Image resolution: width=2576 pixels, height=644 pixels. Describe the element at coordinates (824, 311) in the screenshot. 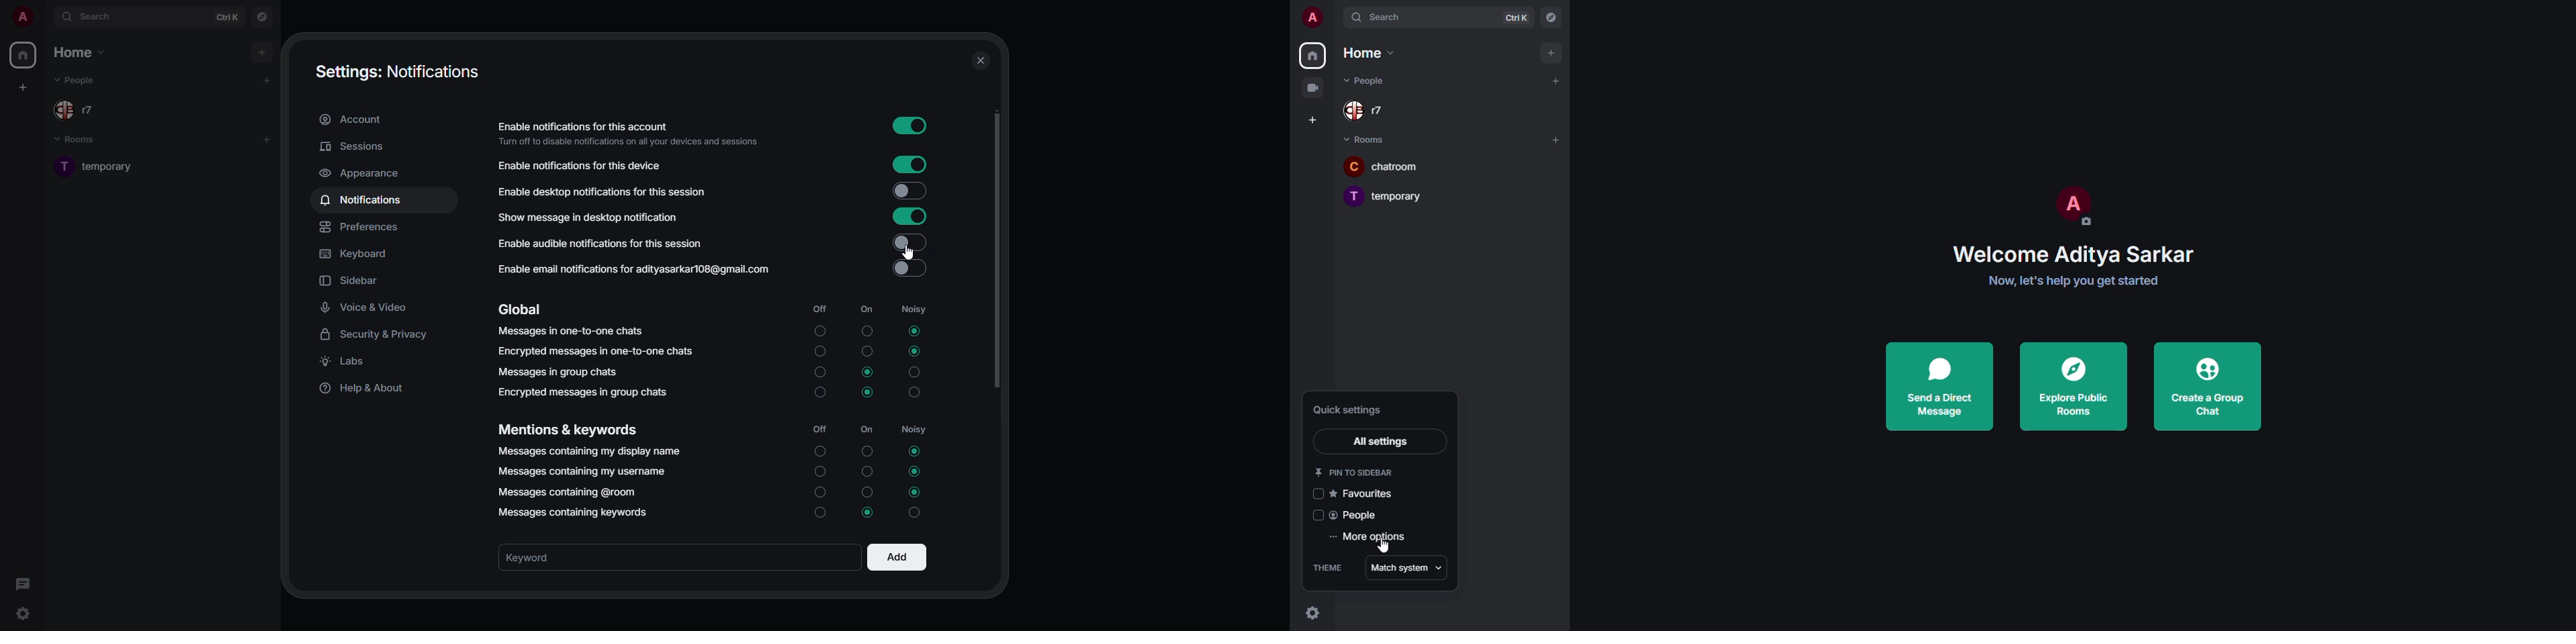

I see `off` at that location.